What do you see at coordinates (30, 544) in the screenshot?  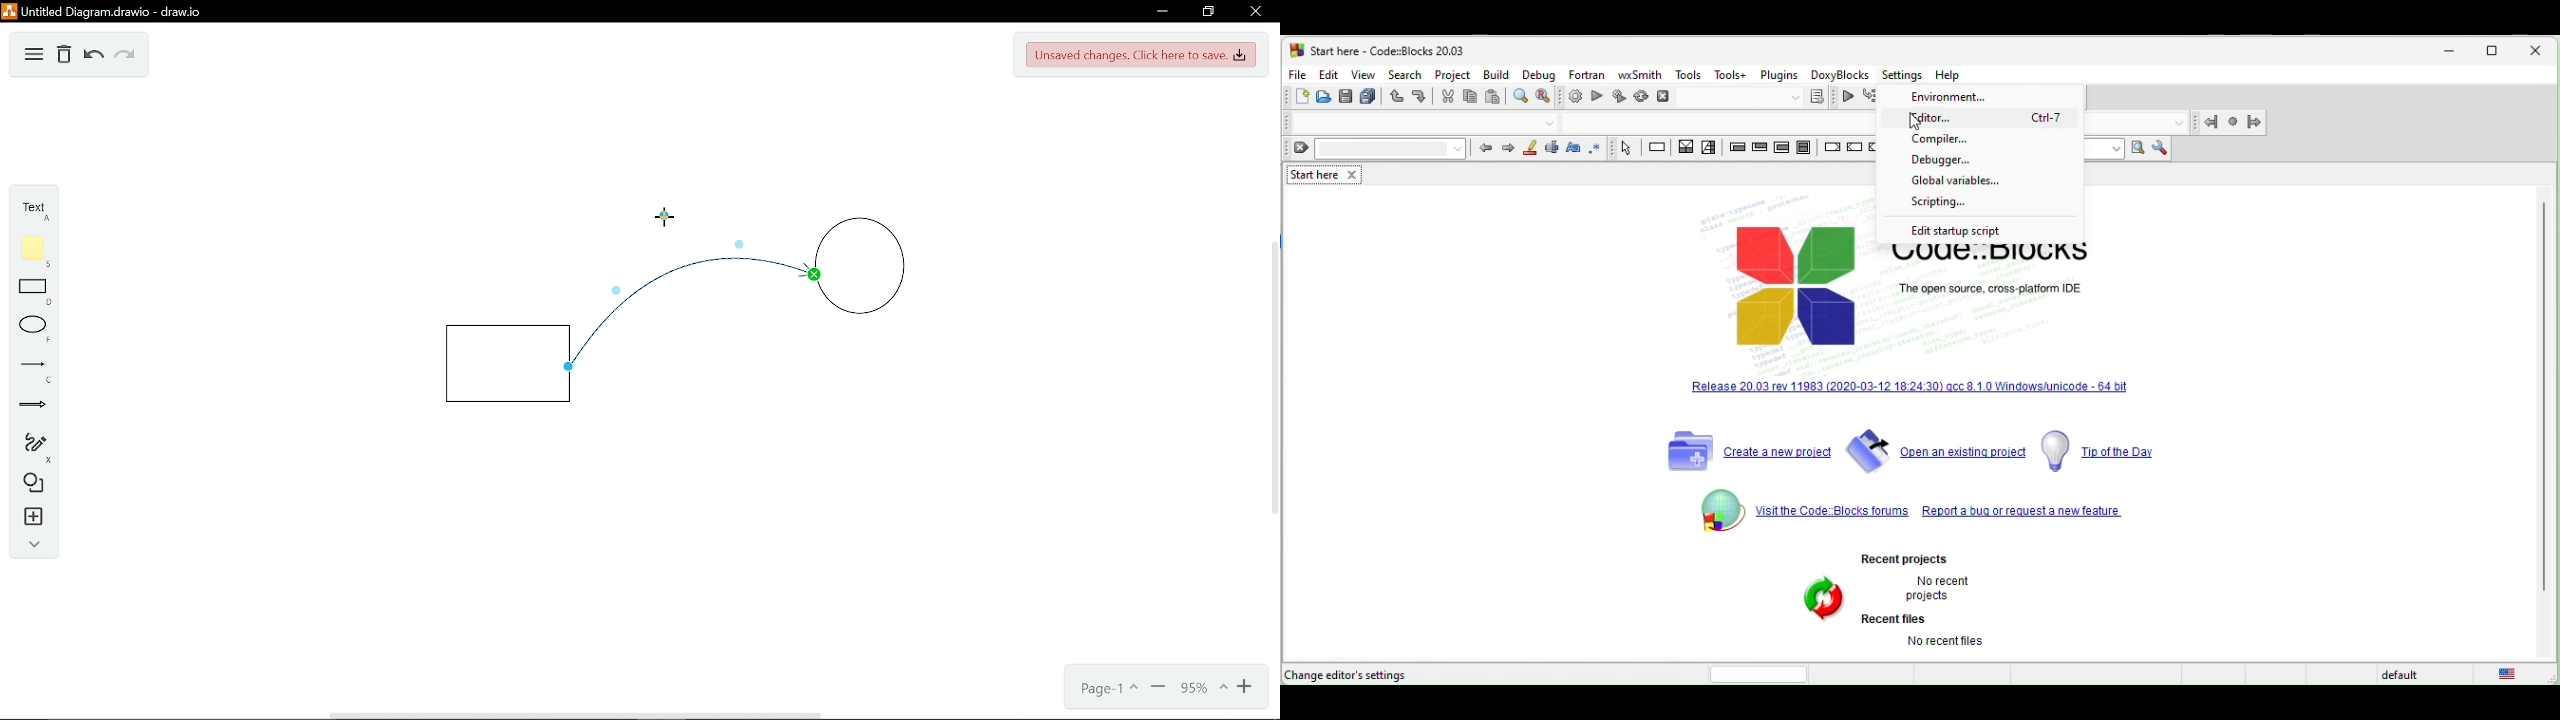 I see `Collapse` at bounding box center [30, 544].